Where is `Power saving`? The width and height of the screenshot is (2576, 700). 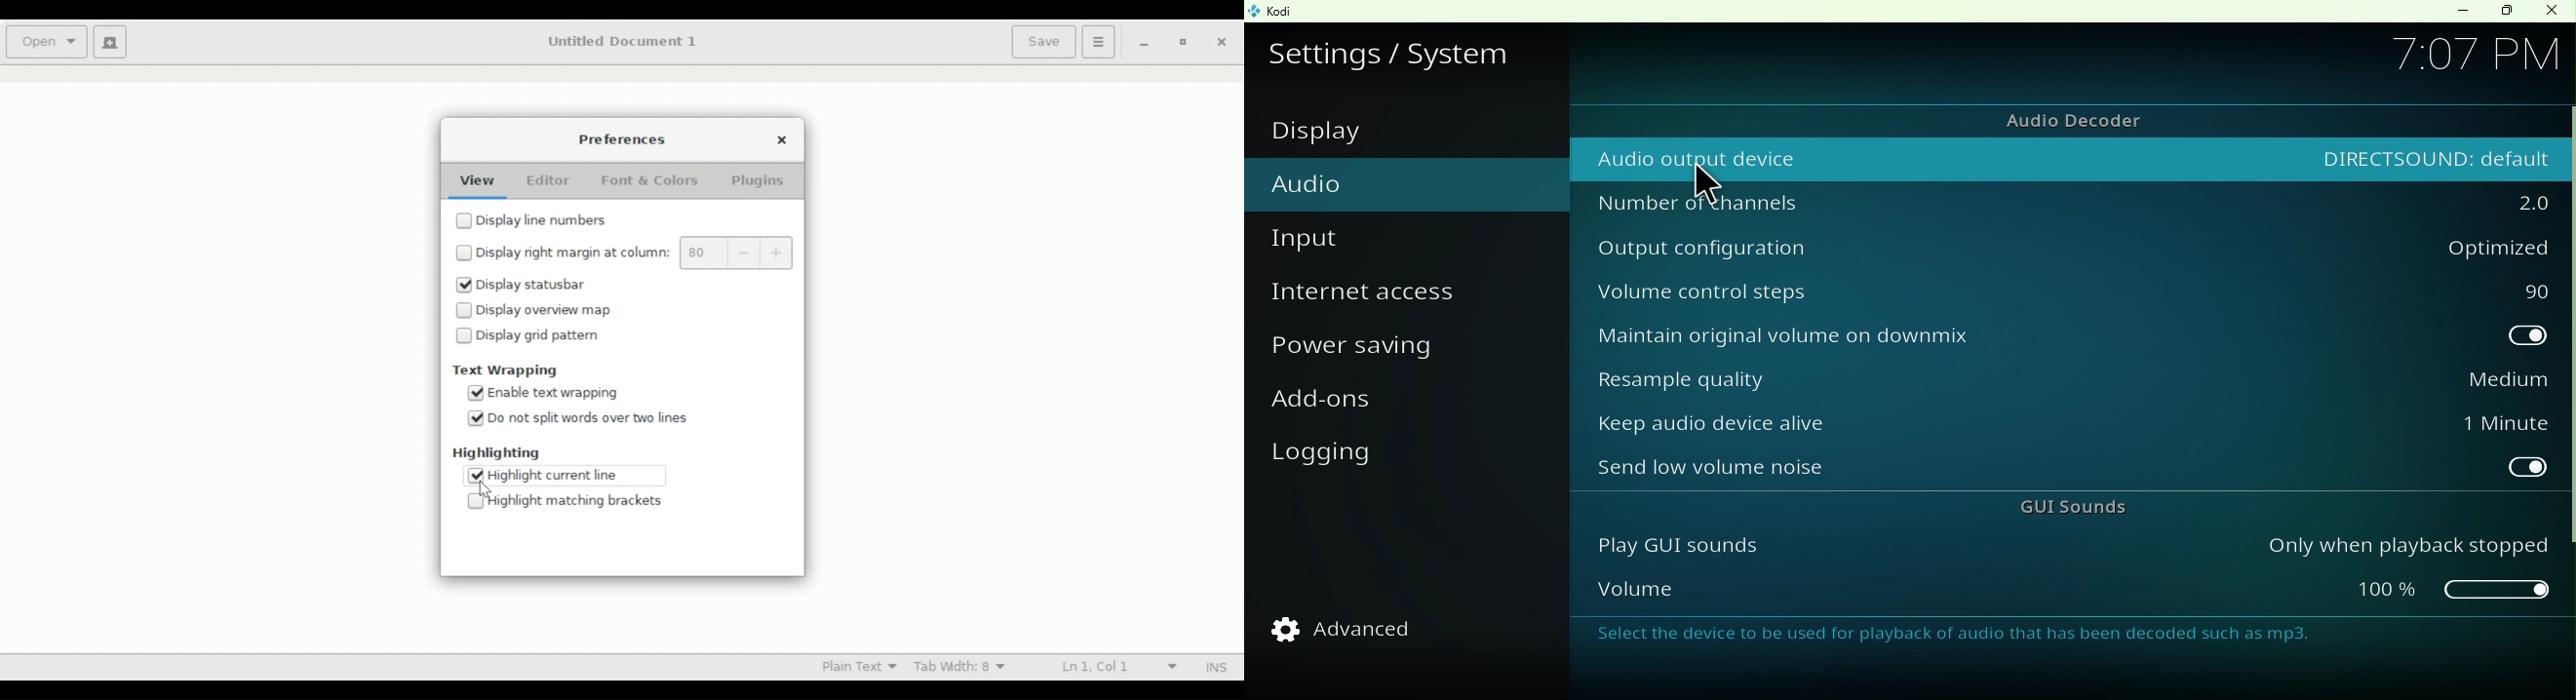 Power saving is located at coordinates (1362, 347).